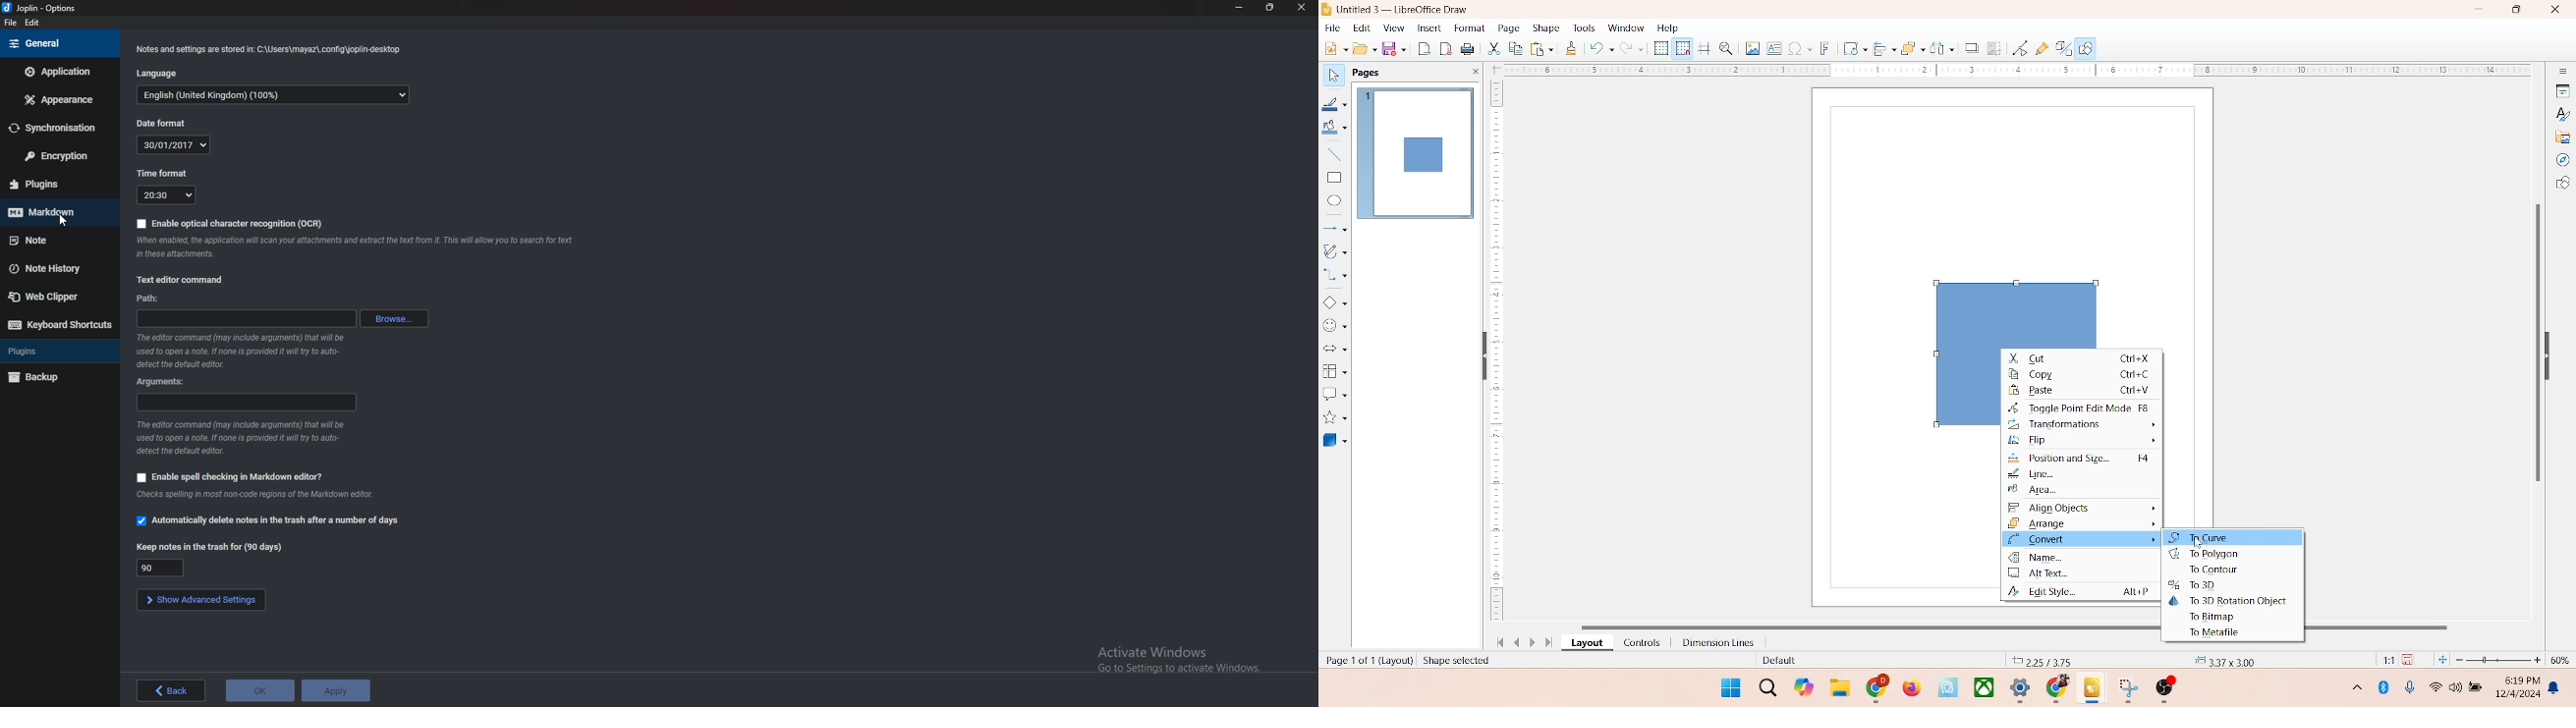 Image resolution: width=2576 pixels, height=728 pixels. What do you see at coordinates (1334, 131) in the screenshot?
I see `fill color` at bounding box center [1334, 131].